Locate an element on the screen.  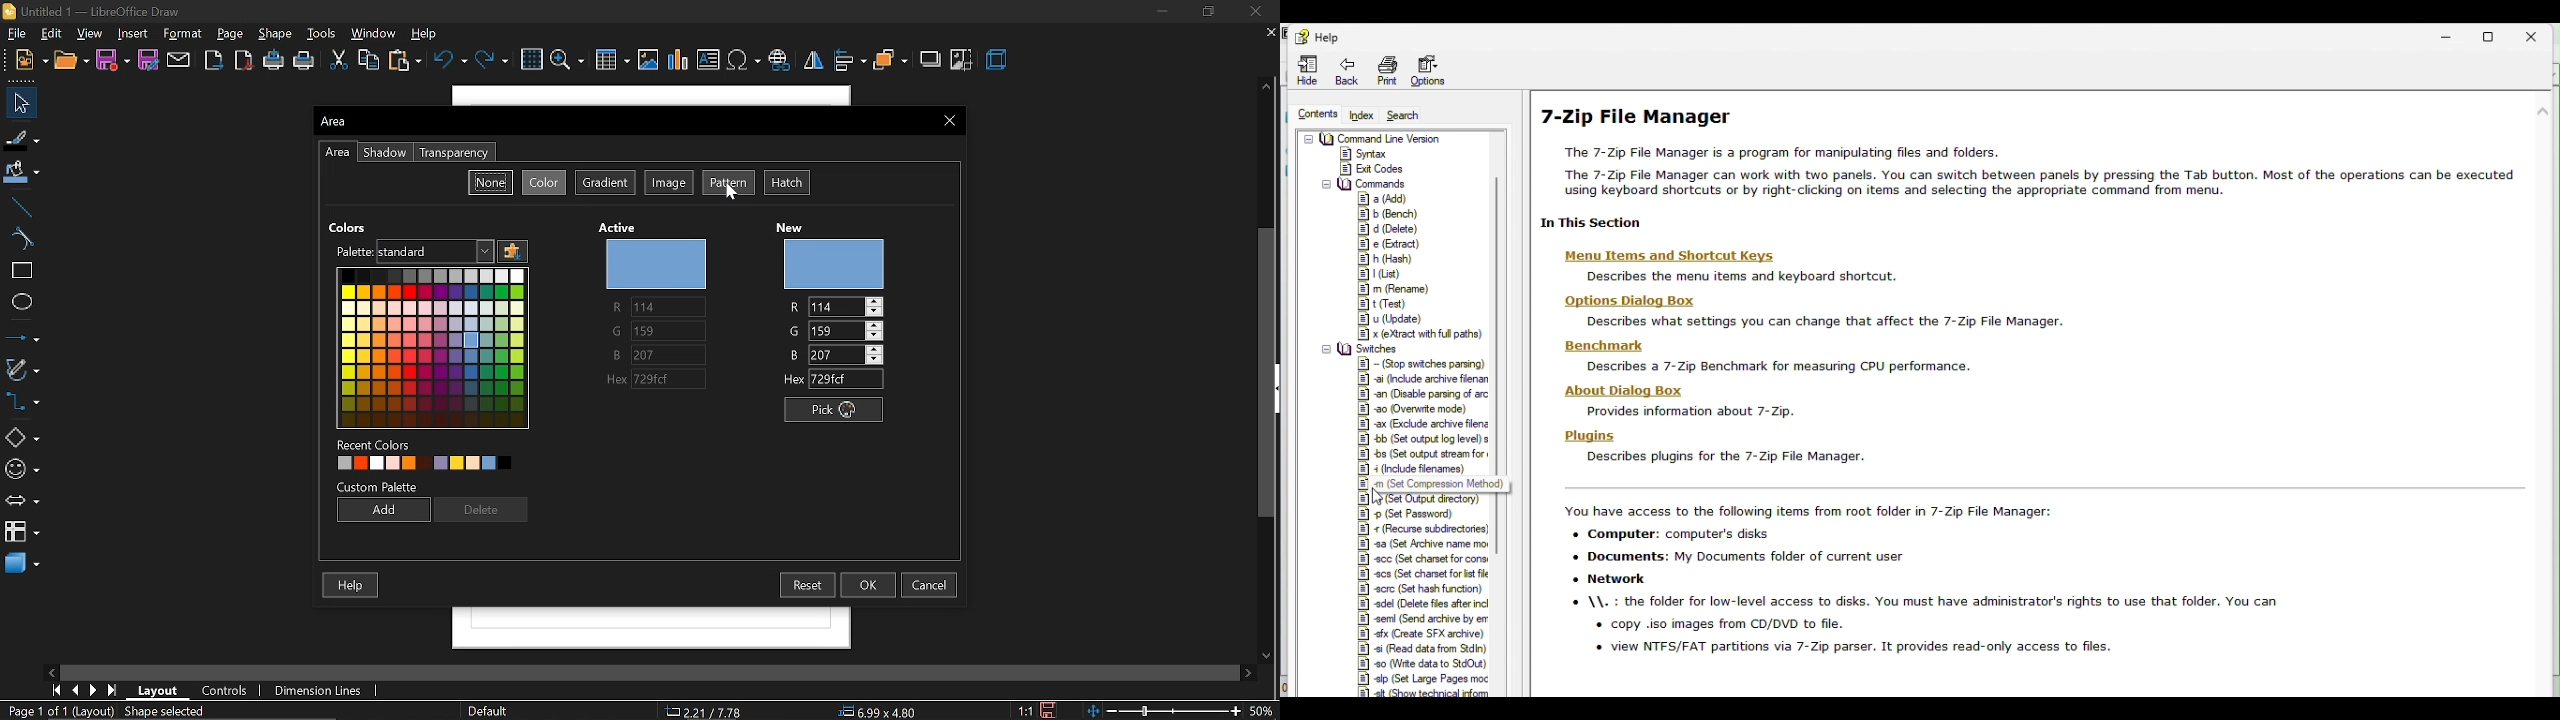
update is located at coordinates (1387, 318).